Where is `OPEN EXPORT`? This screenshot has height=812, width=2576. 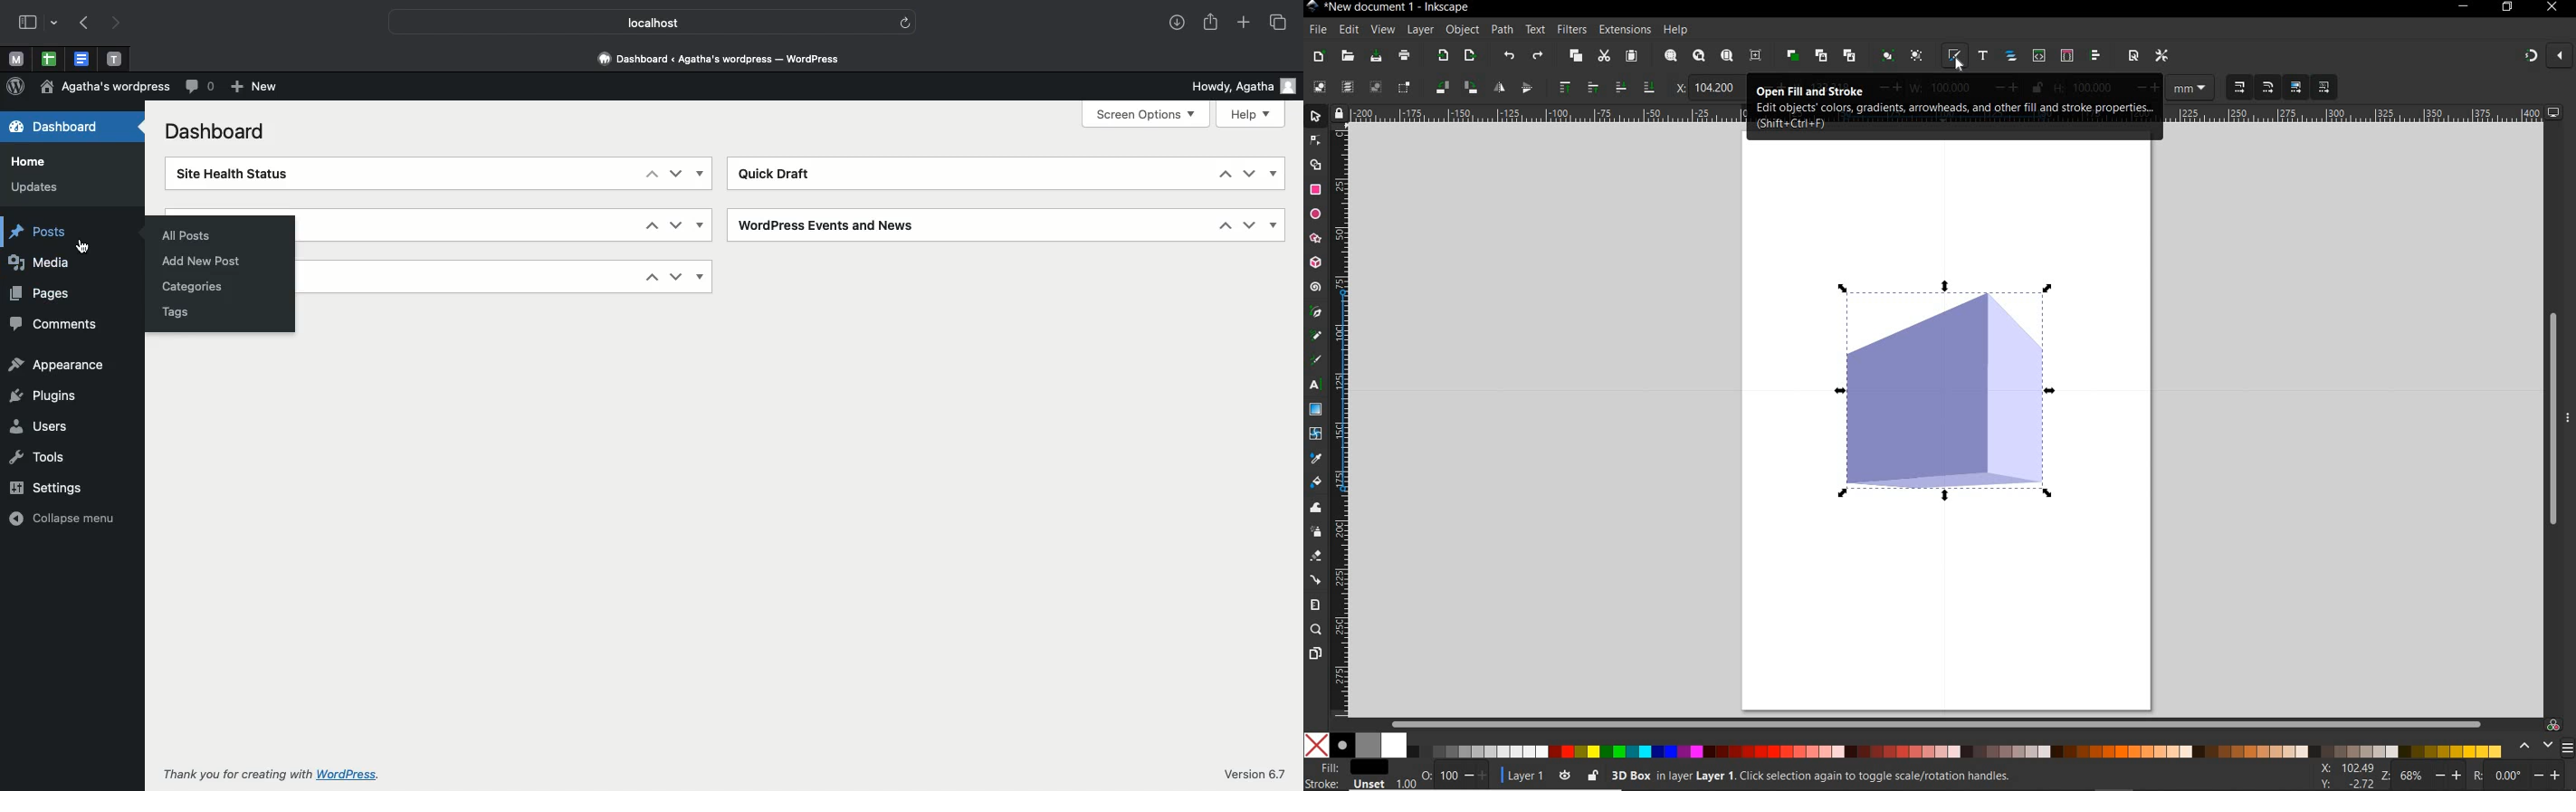 OPEN EXPORT is located at coordinates (1470, 58).